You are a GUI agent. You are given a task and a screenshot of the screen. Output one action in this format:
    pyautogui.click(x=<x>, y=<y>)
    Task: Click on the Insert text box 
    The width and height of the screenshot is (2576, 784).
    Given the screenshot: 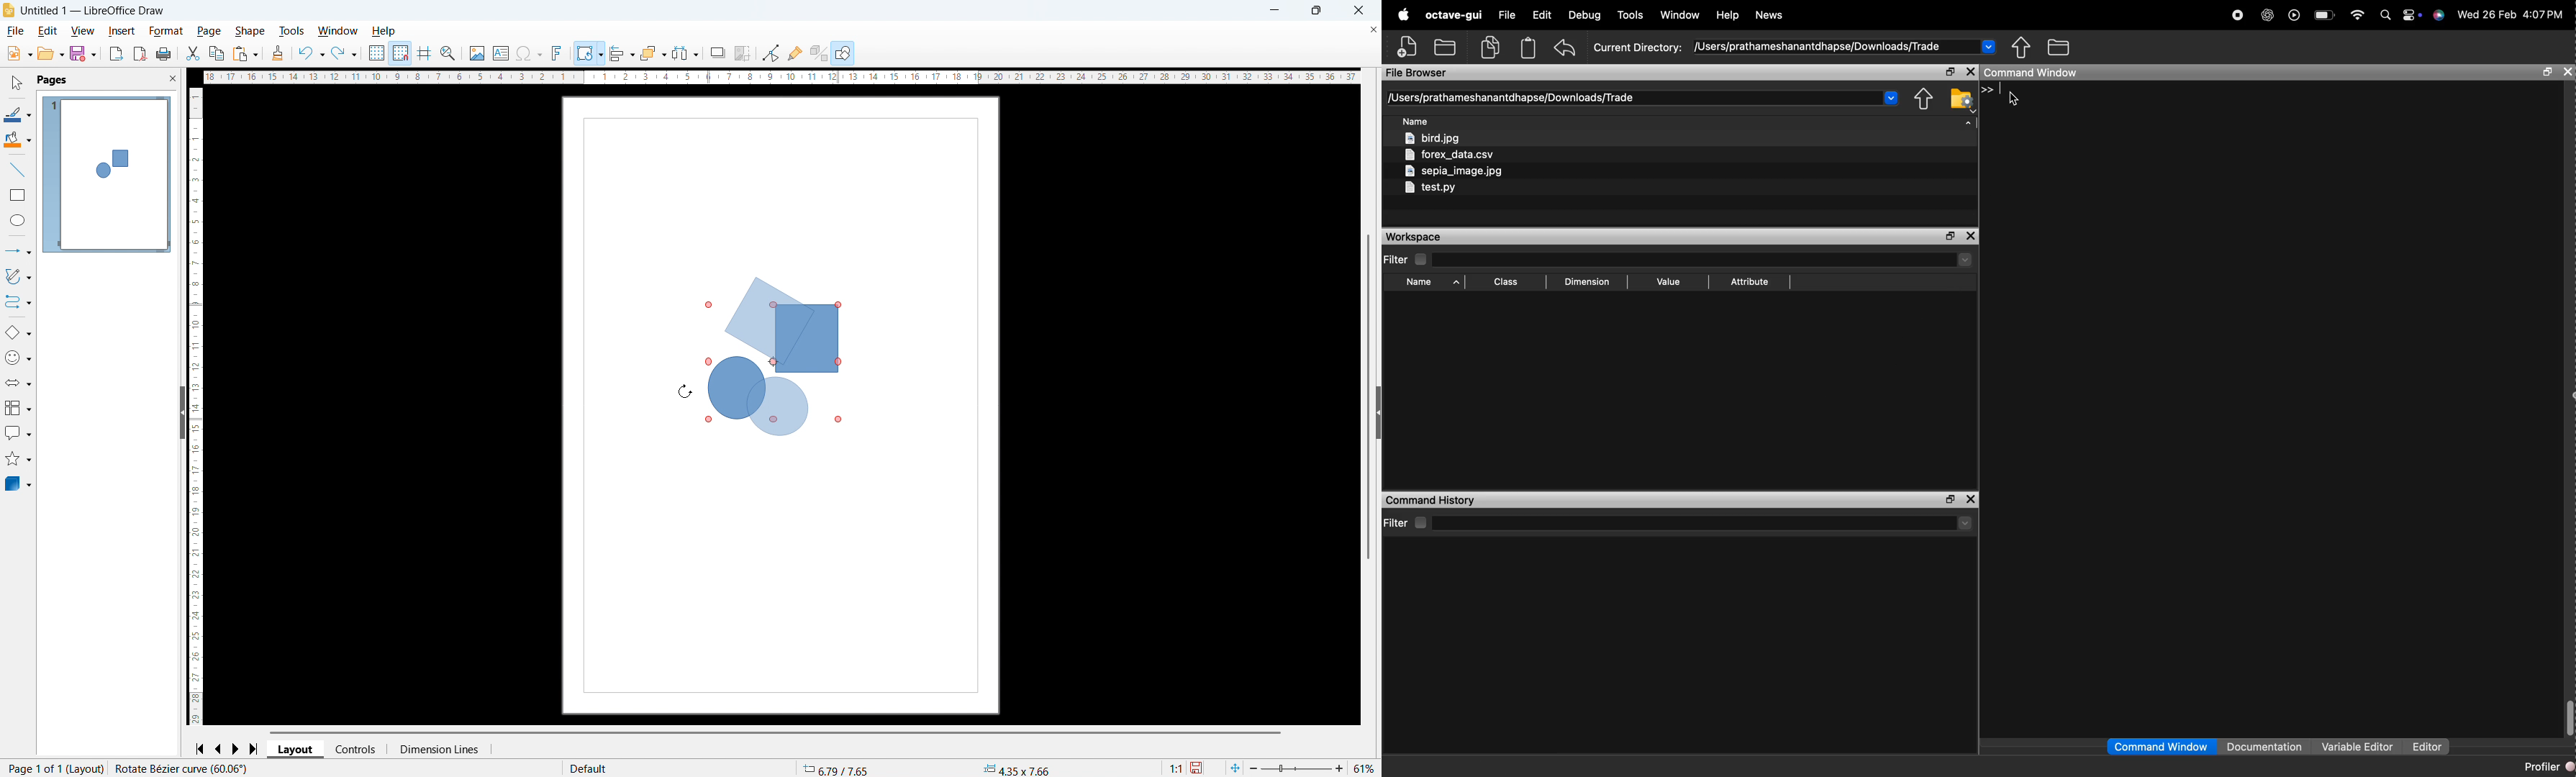 What is the action you would take?
    pyautogui.click(x=501, y=53)
    